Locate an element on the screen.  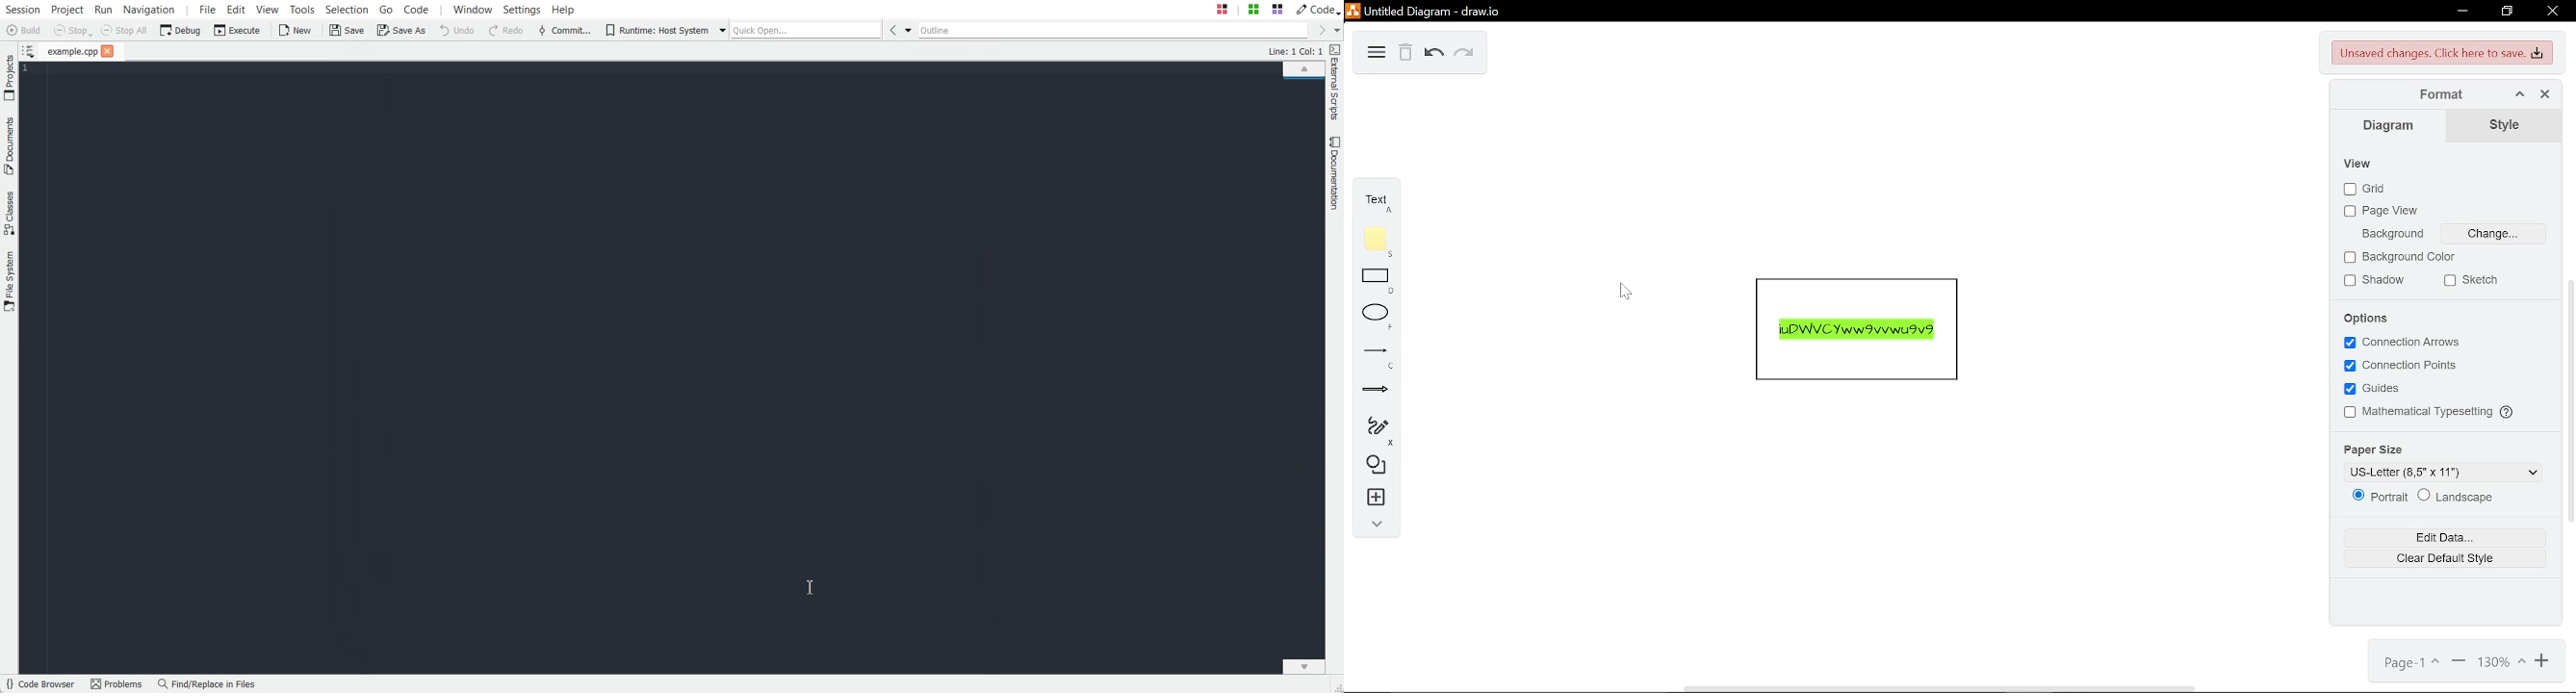
paper size is located at coordinates (2373, 449).